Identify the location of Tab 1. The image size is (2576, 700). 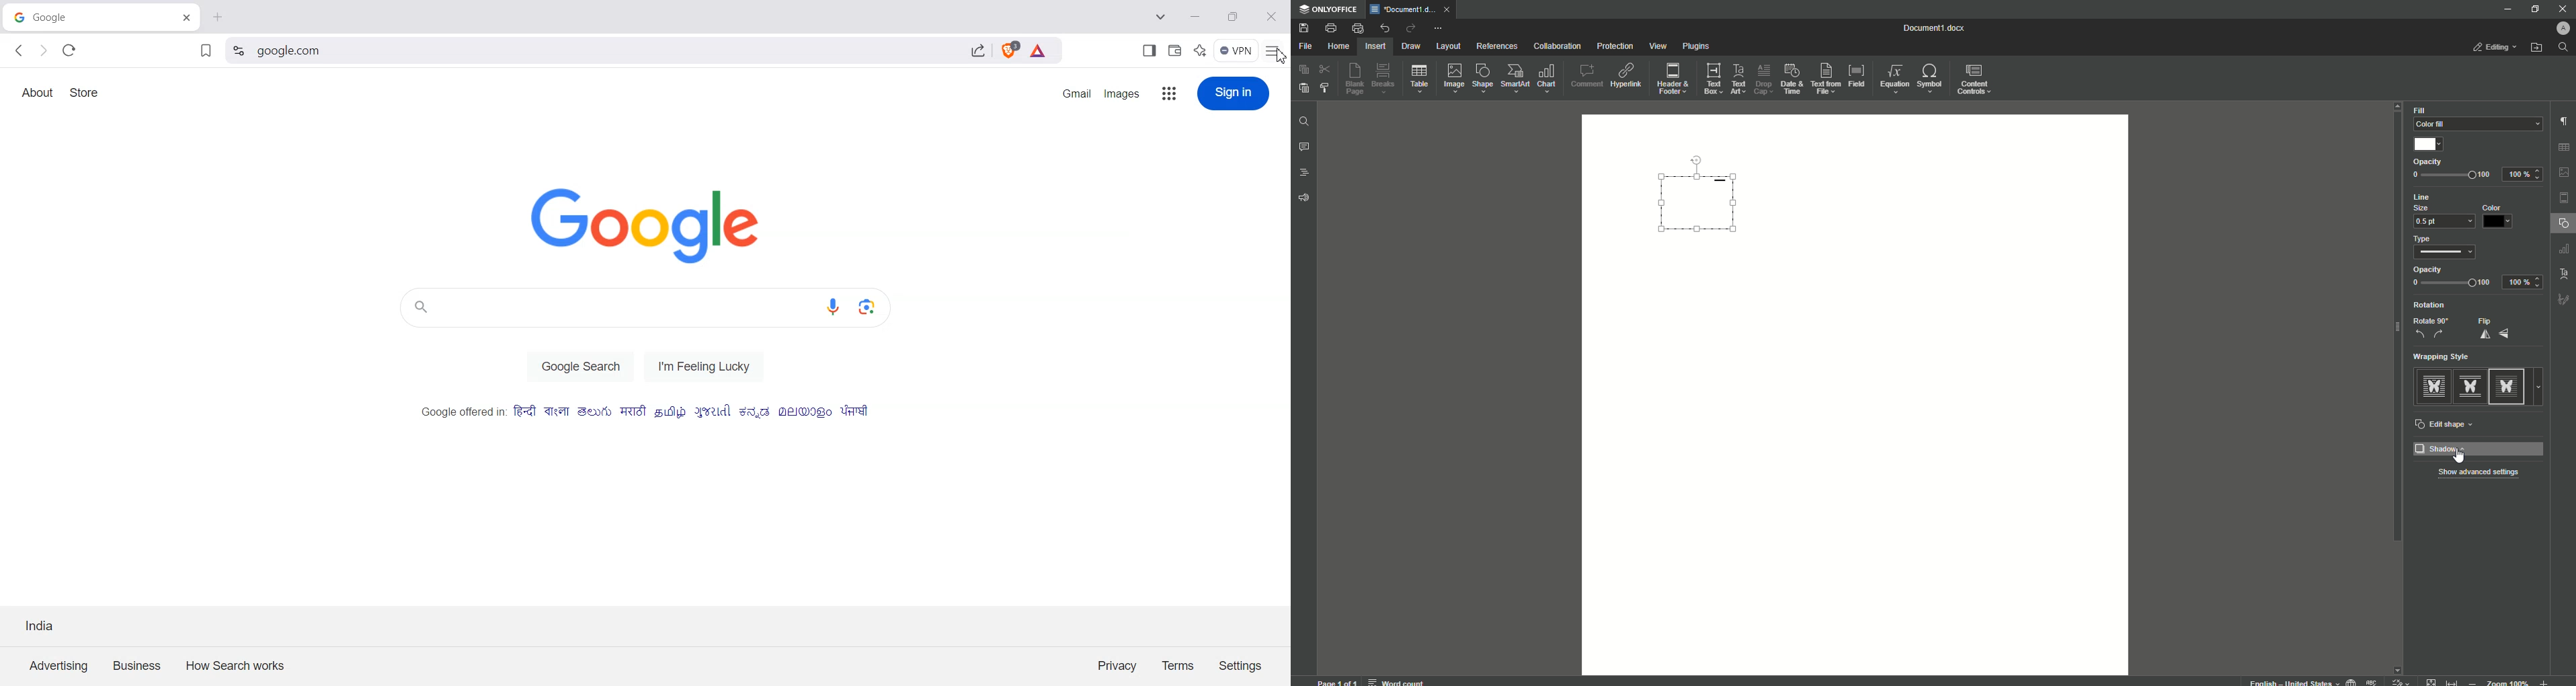
(1405, 9).